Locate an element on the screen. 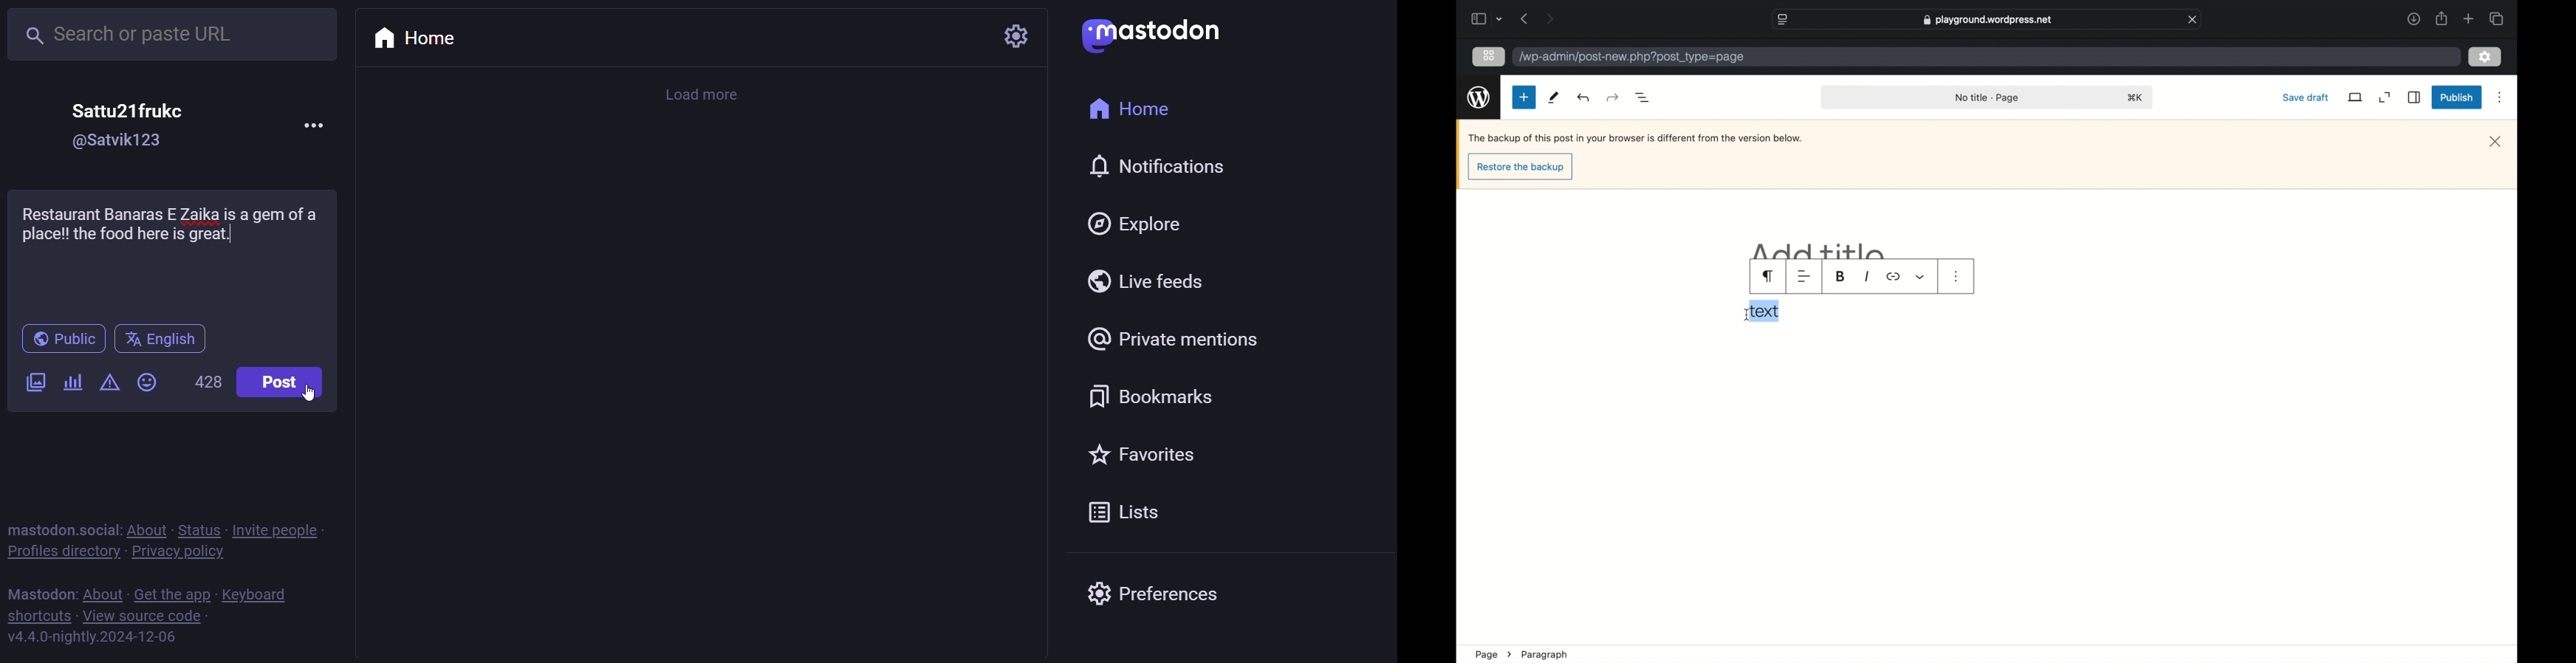 This screenshot has height=672, width=2576. undo is located at coordinates (1613, 97).